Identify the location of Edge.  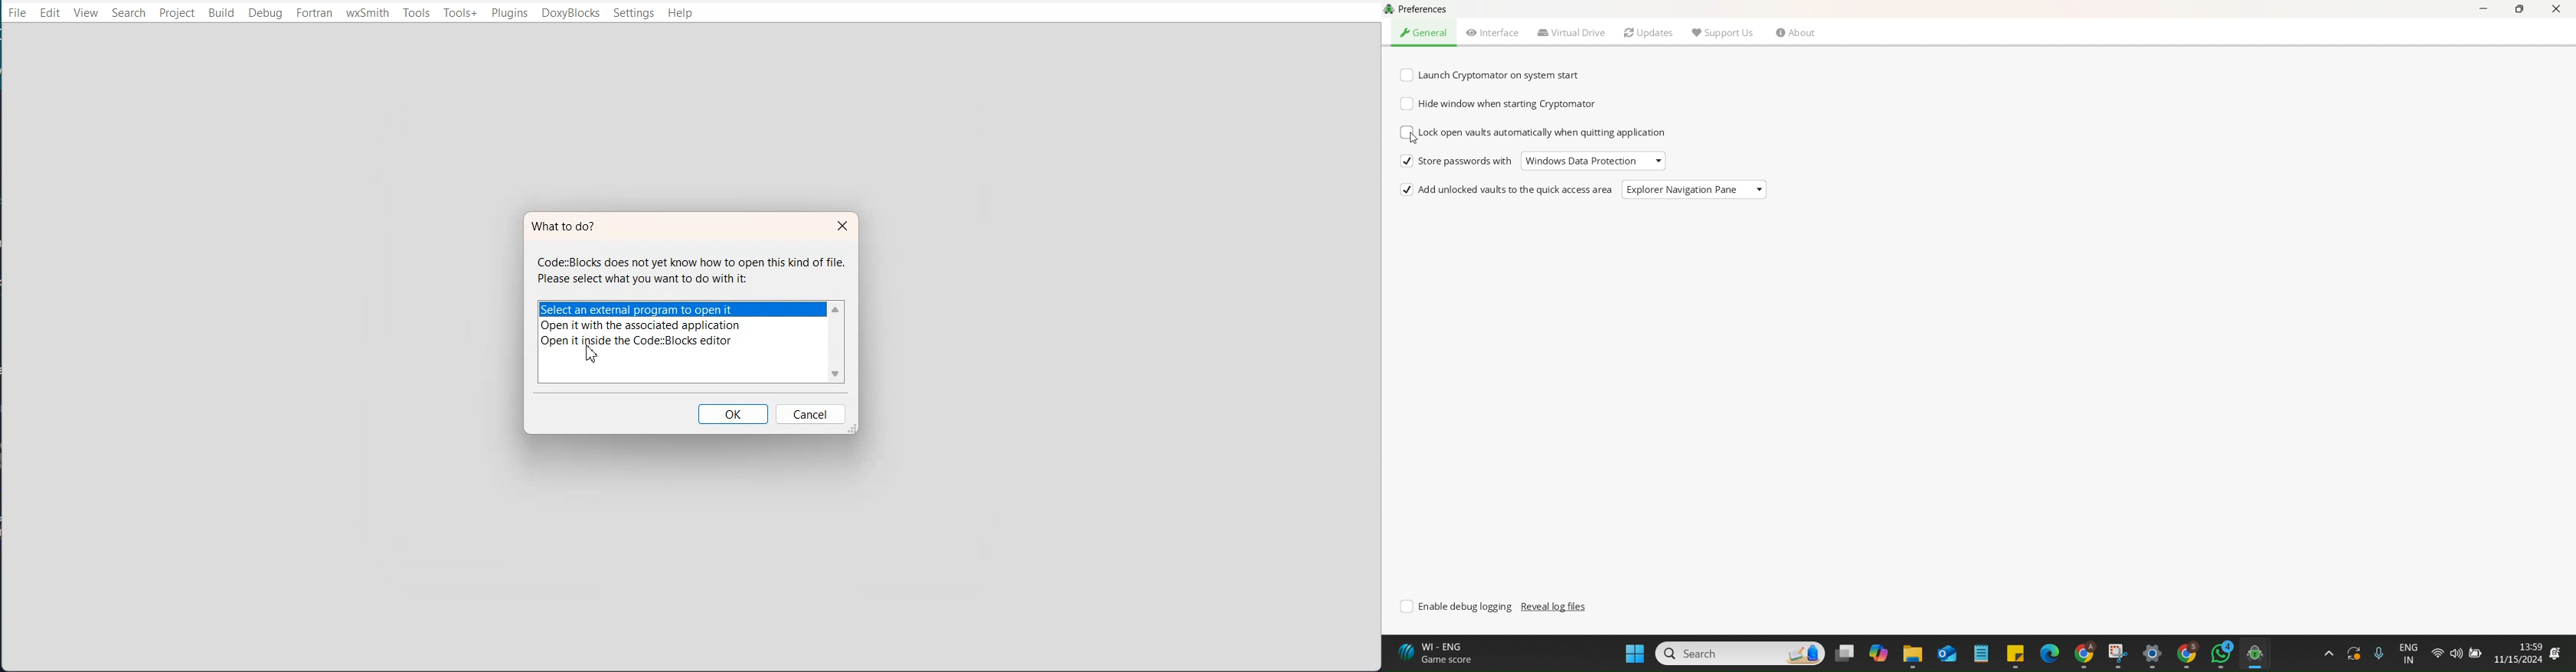
(2048, 652).